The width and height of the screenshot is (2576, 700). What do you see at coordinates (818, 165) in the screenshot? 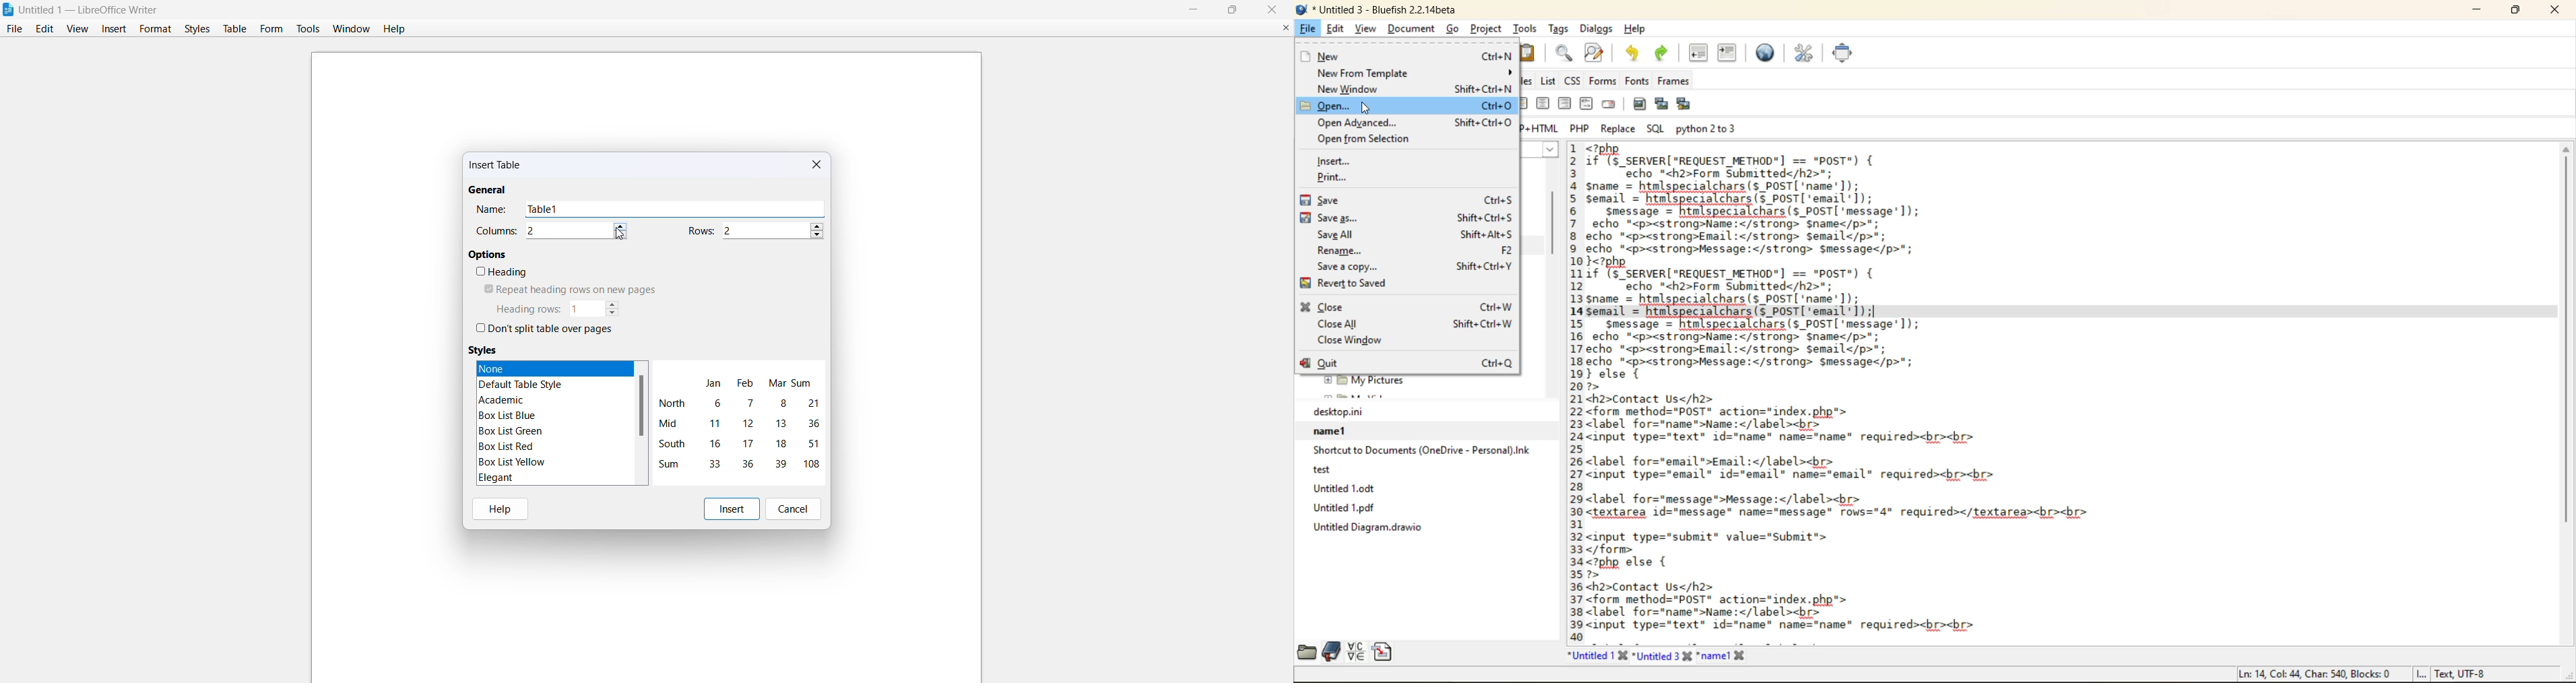
I see `close dialog` at bounding box center [818, 165].